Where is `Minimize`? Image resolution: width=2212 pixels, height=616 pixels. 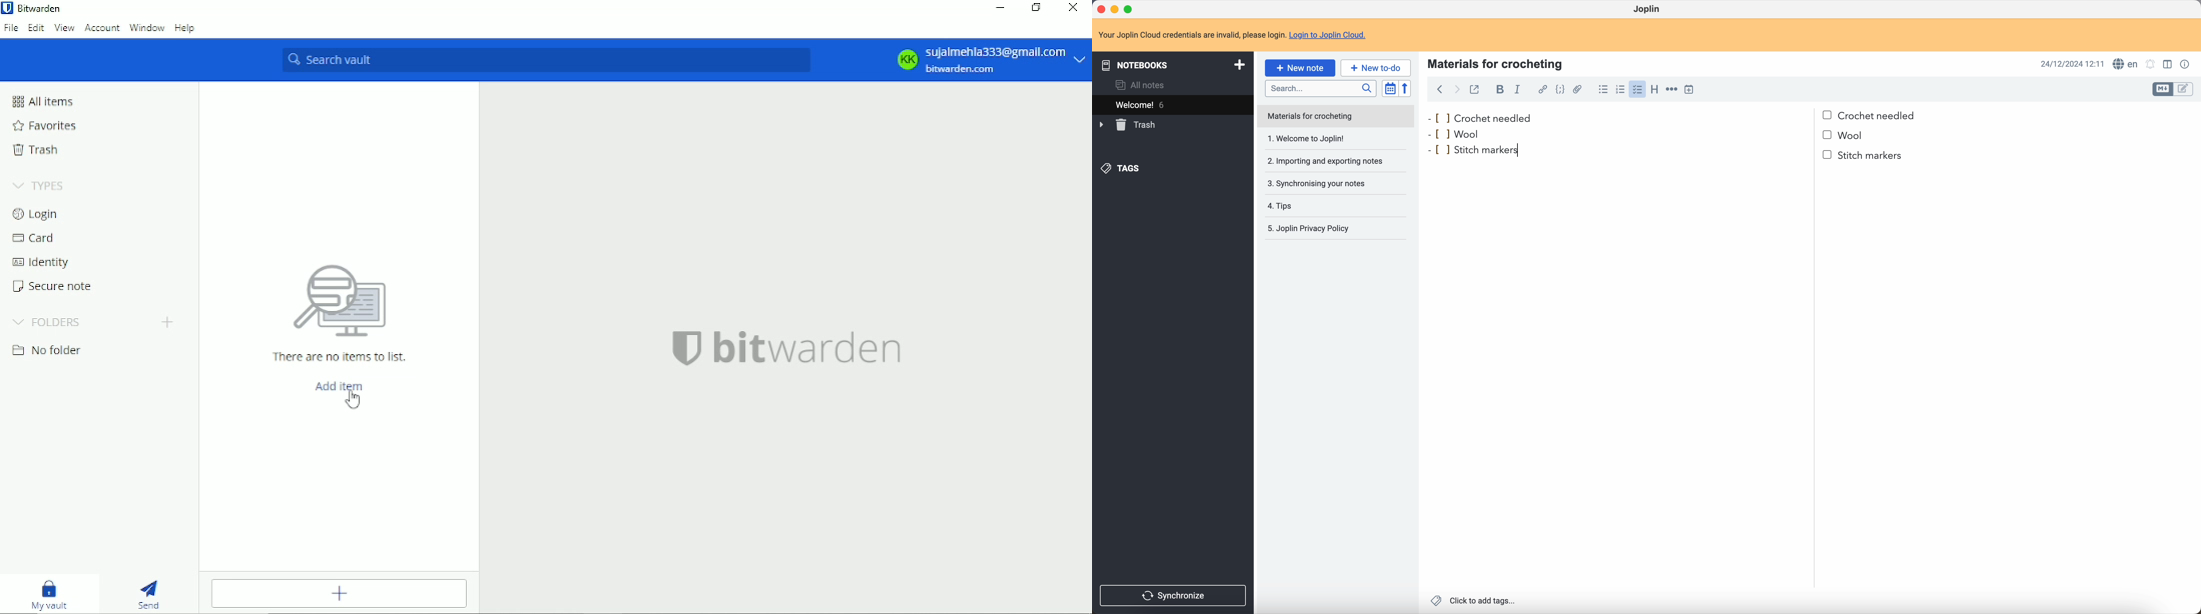 Minimize is located at coordinates (998, 9).